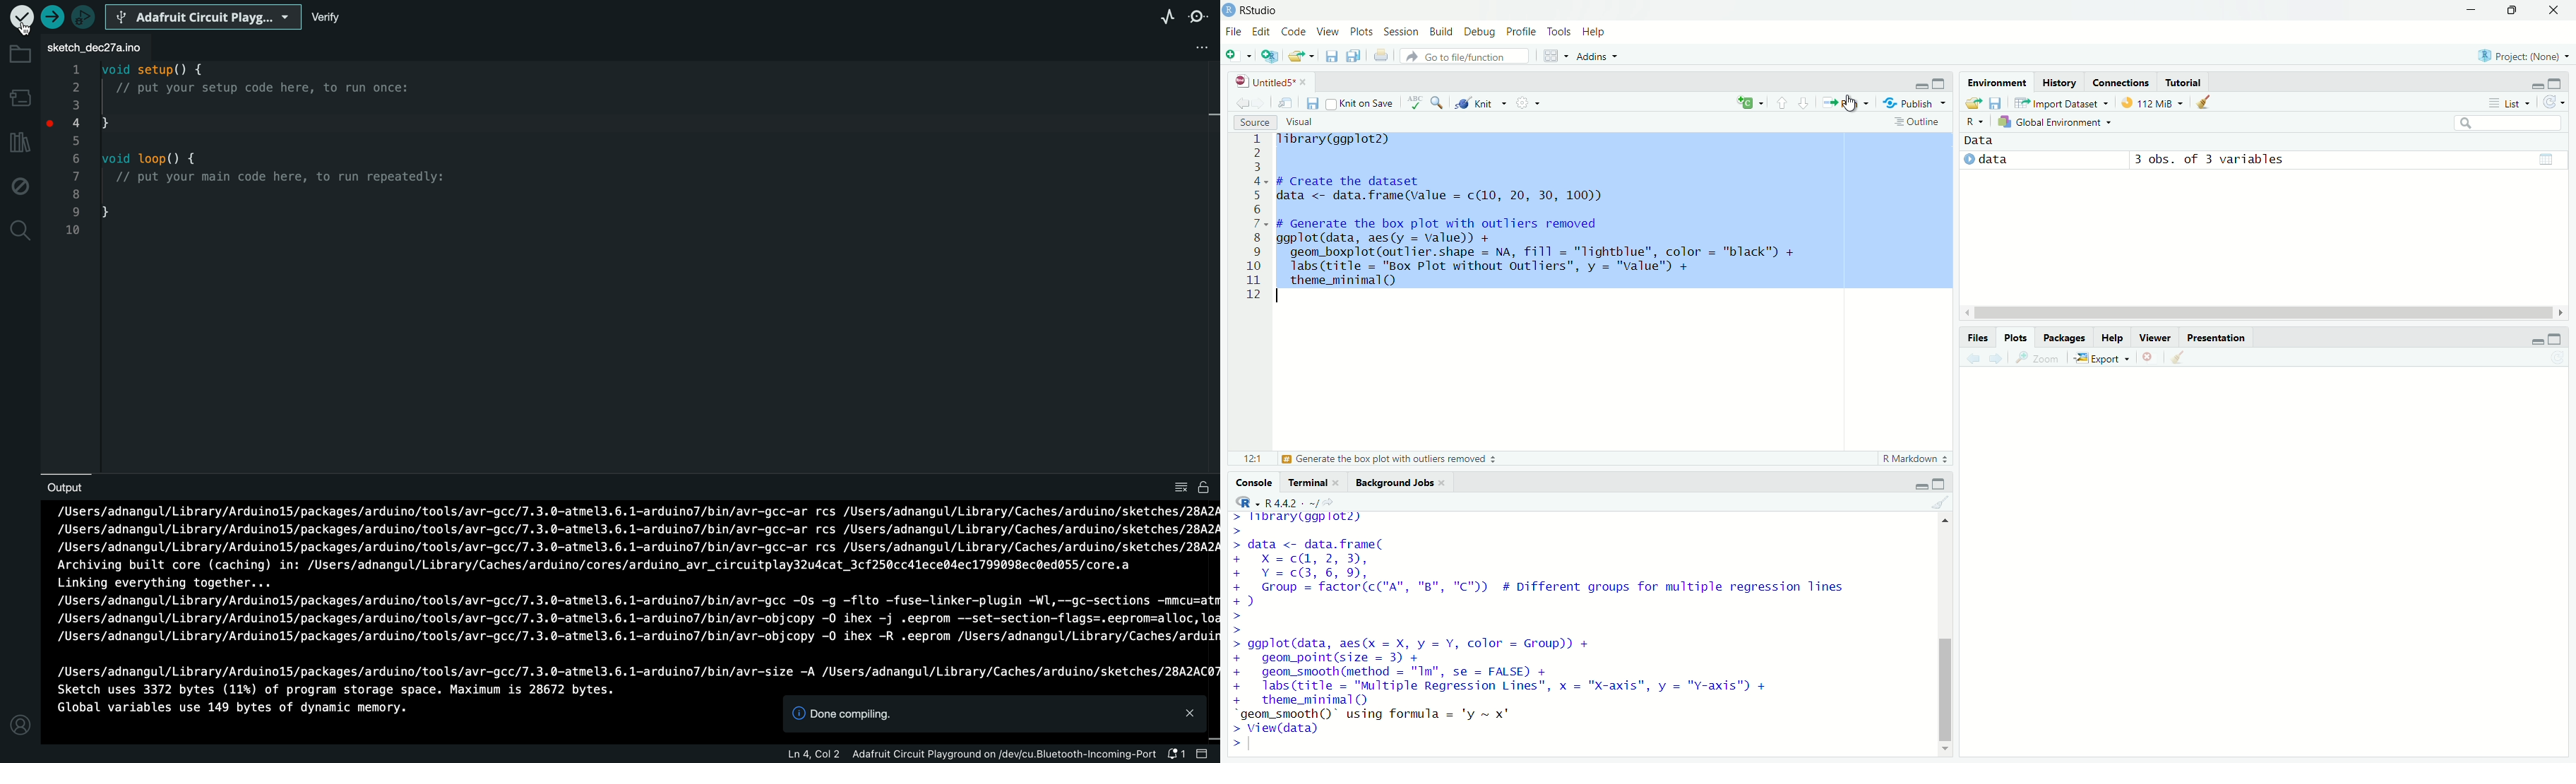 This screenshot has width=2576, height=784. What do you see at coordinates (1236, 58) in the screenshot?
I see `add` at bounding box center [1236, 58].